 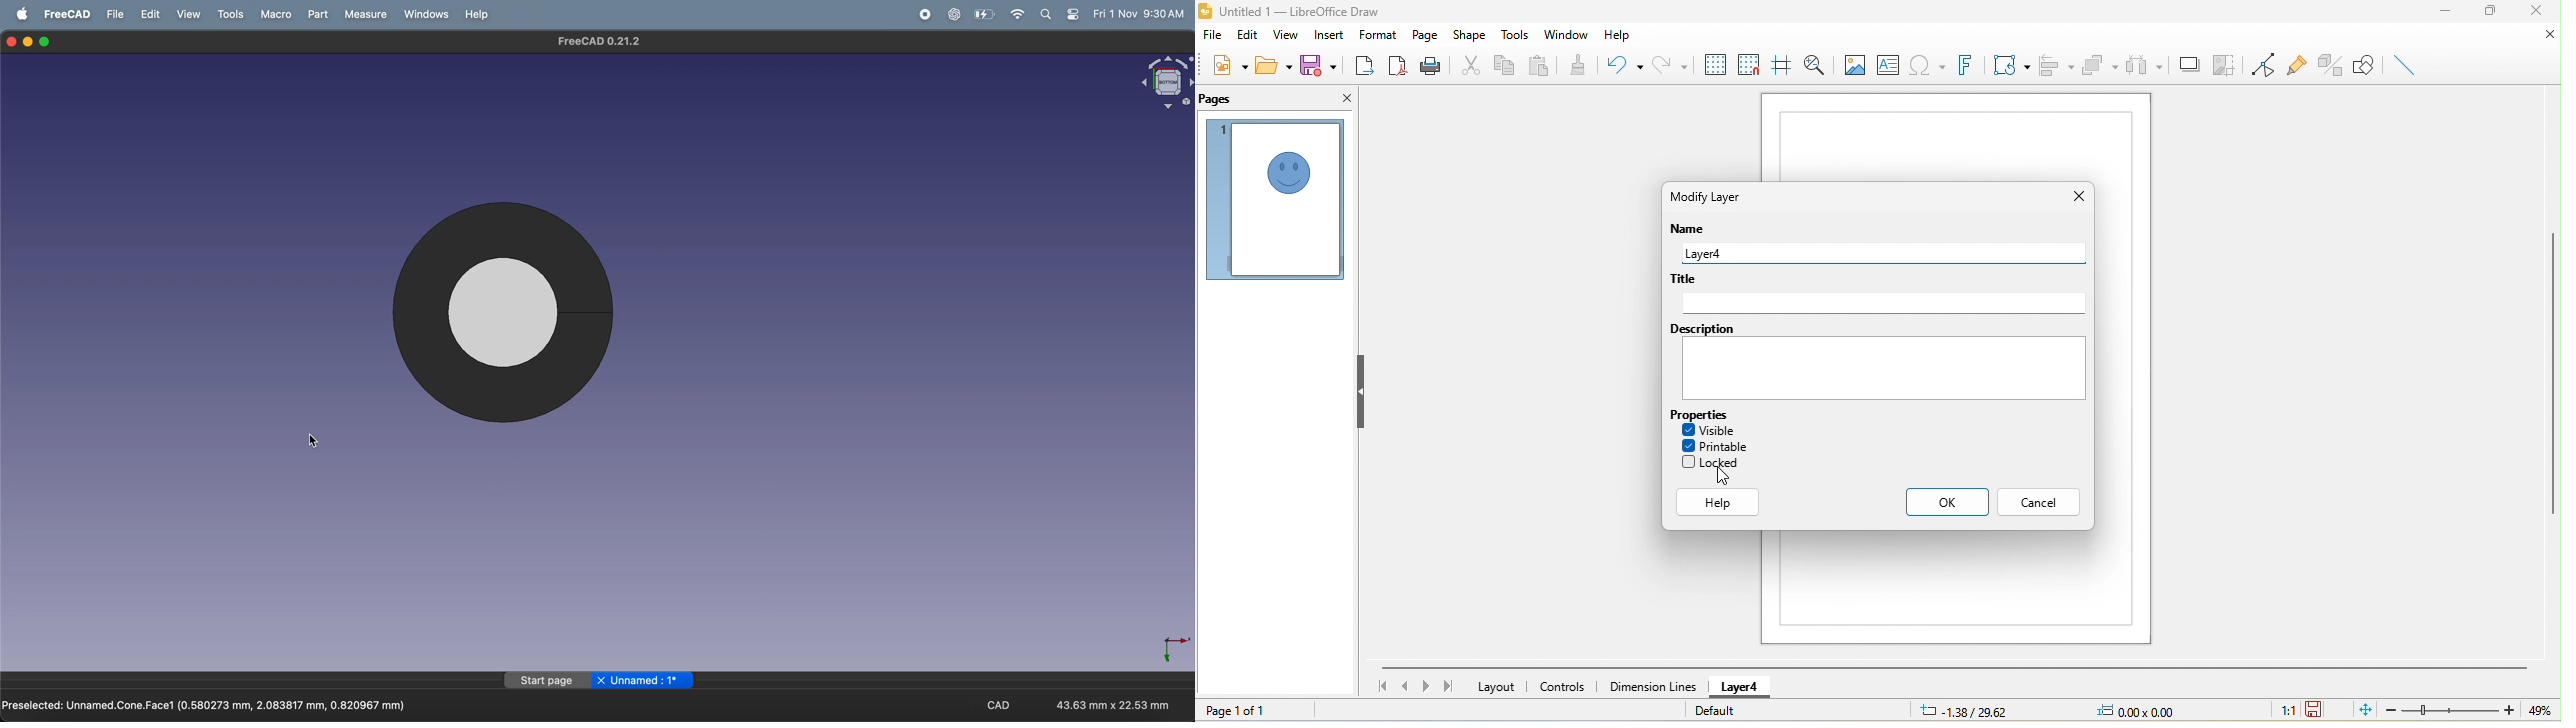 I want to click on title, so click(x=1878, y=293).